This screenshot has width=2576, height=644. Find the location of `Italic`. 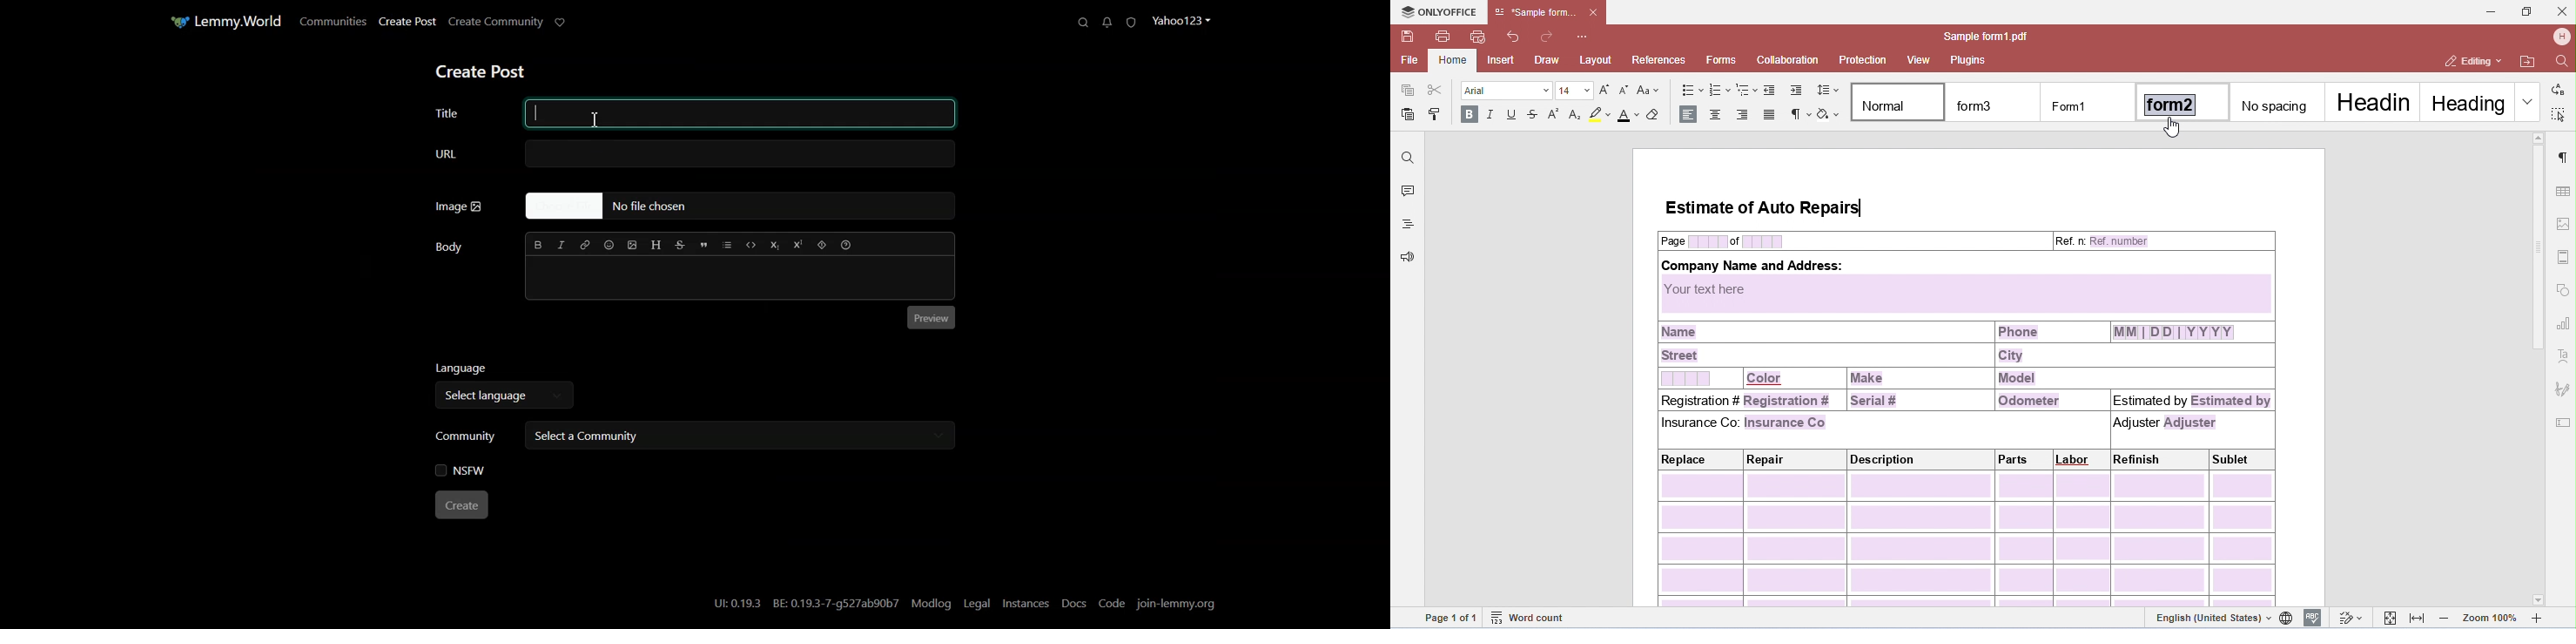

Italic is located at coordinates (562, 245).